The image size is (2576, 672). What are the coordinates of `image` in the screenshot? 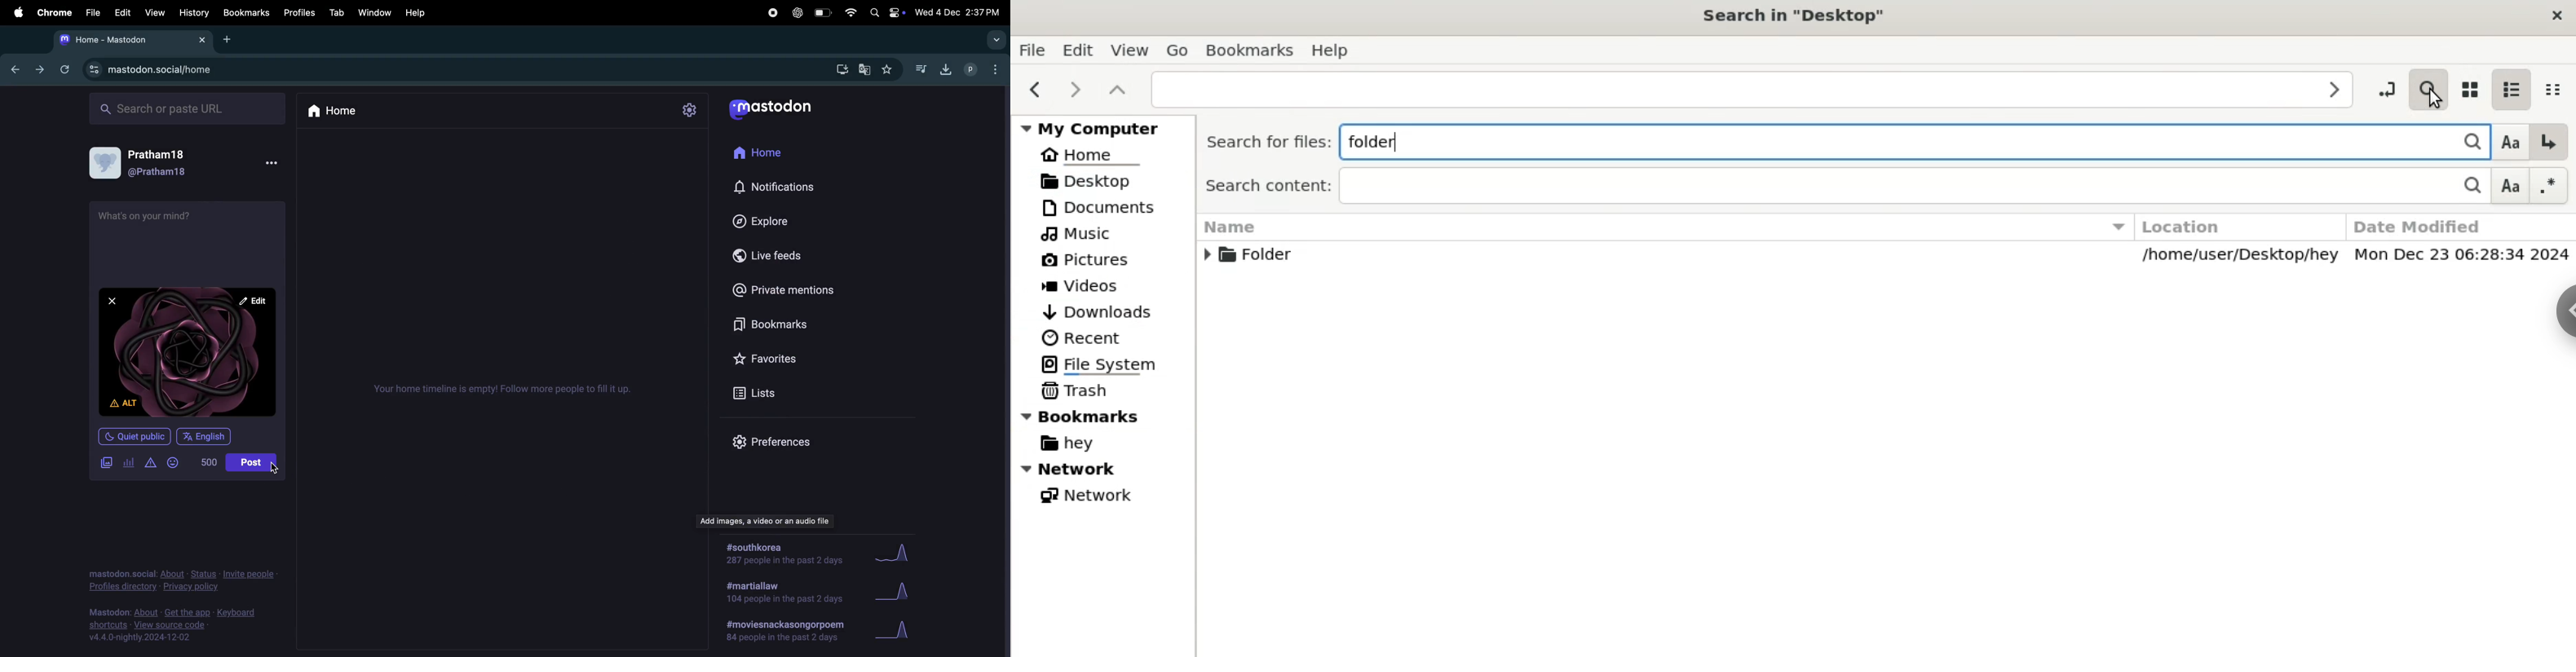 It's located at (188, 355).